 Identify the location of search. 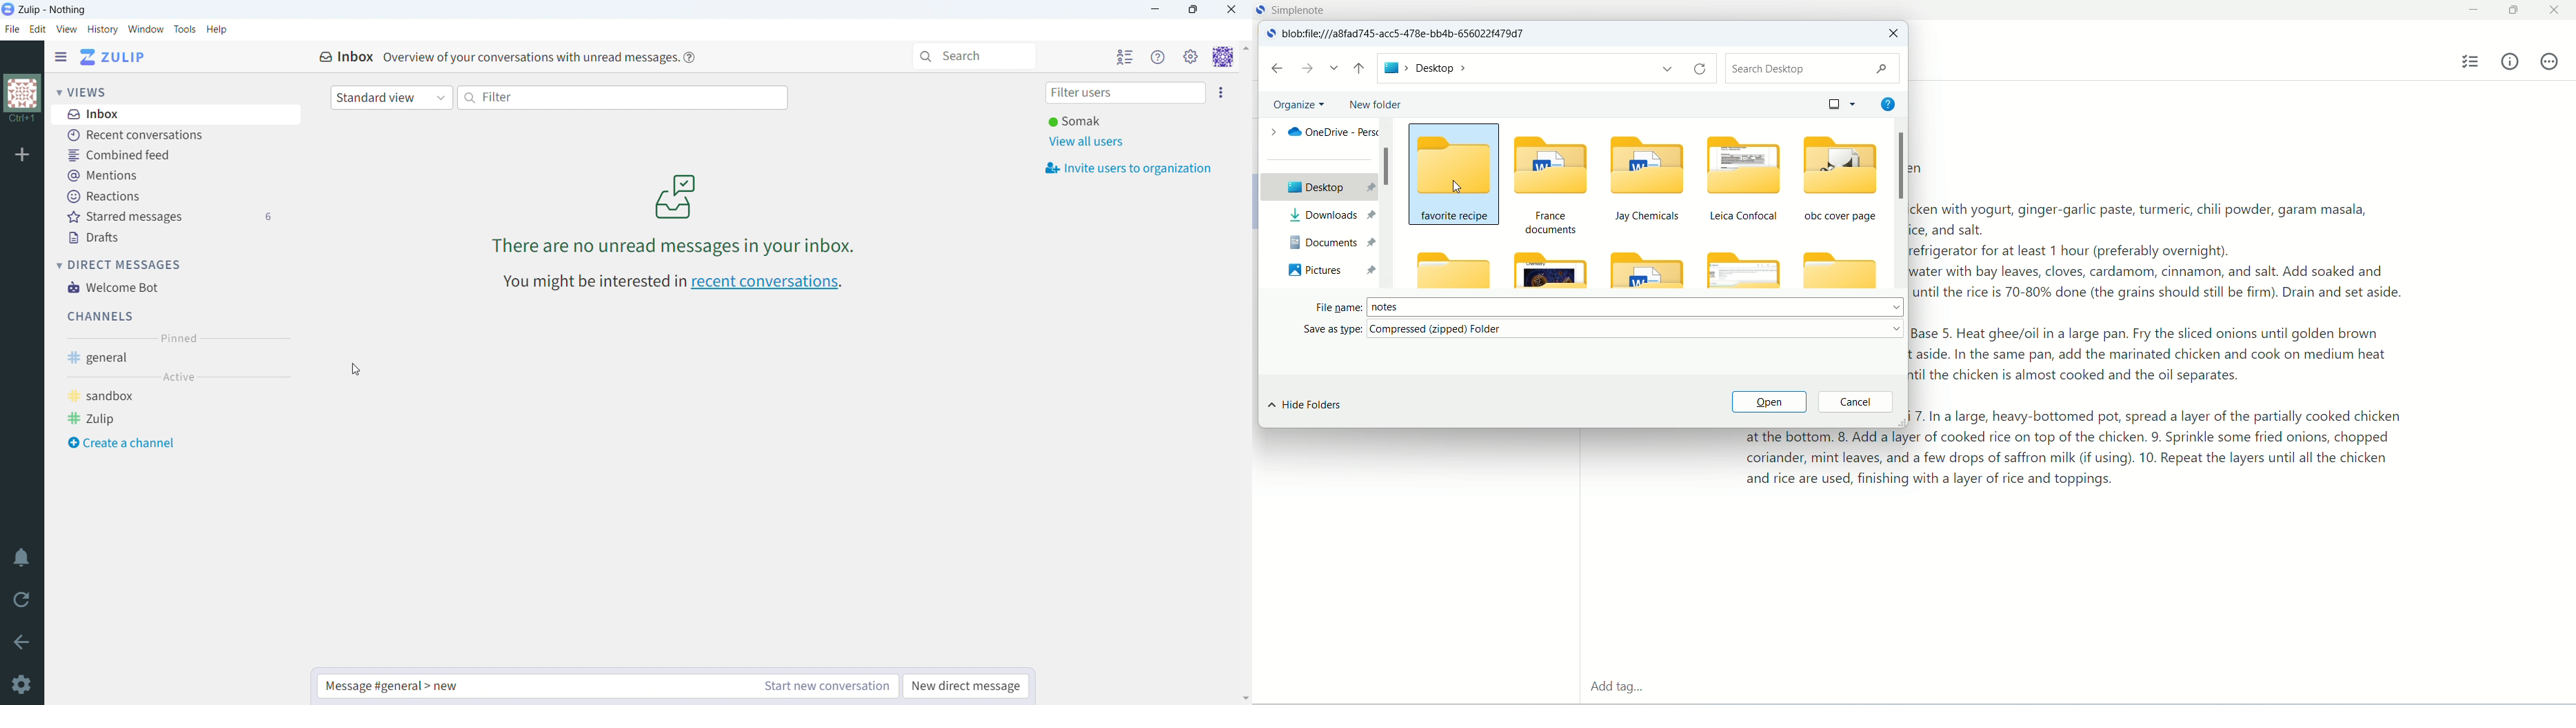
(1810, 68).